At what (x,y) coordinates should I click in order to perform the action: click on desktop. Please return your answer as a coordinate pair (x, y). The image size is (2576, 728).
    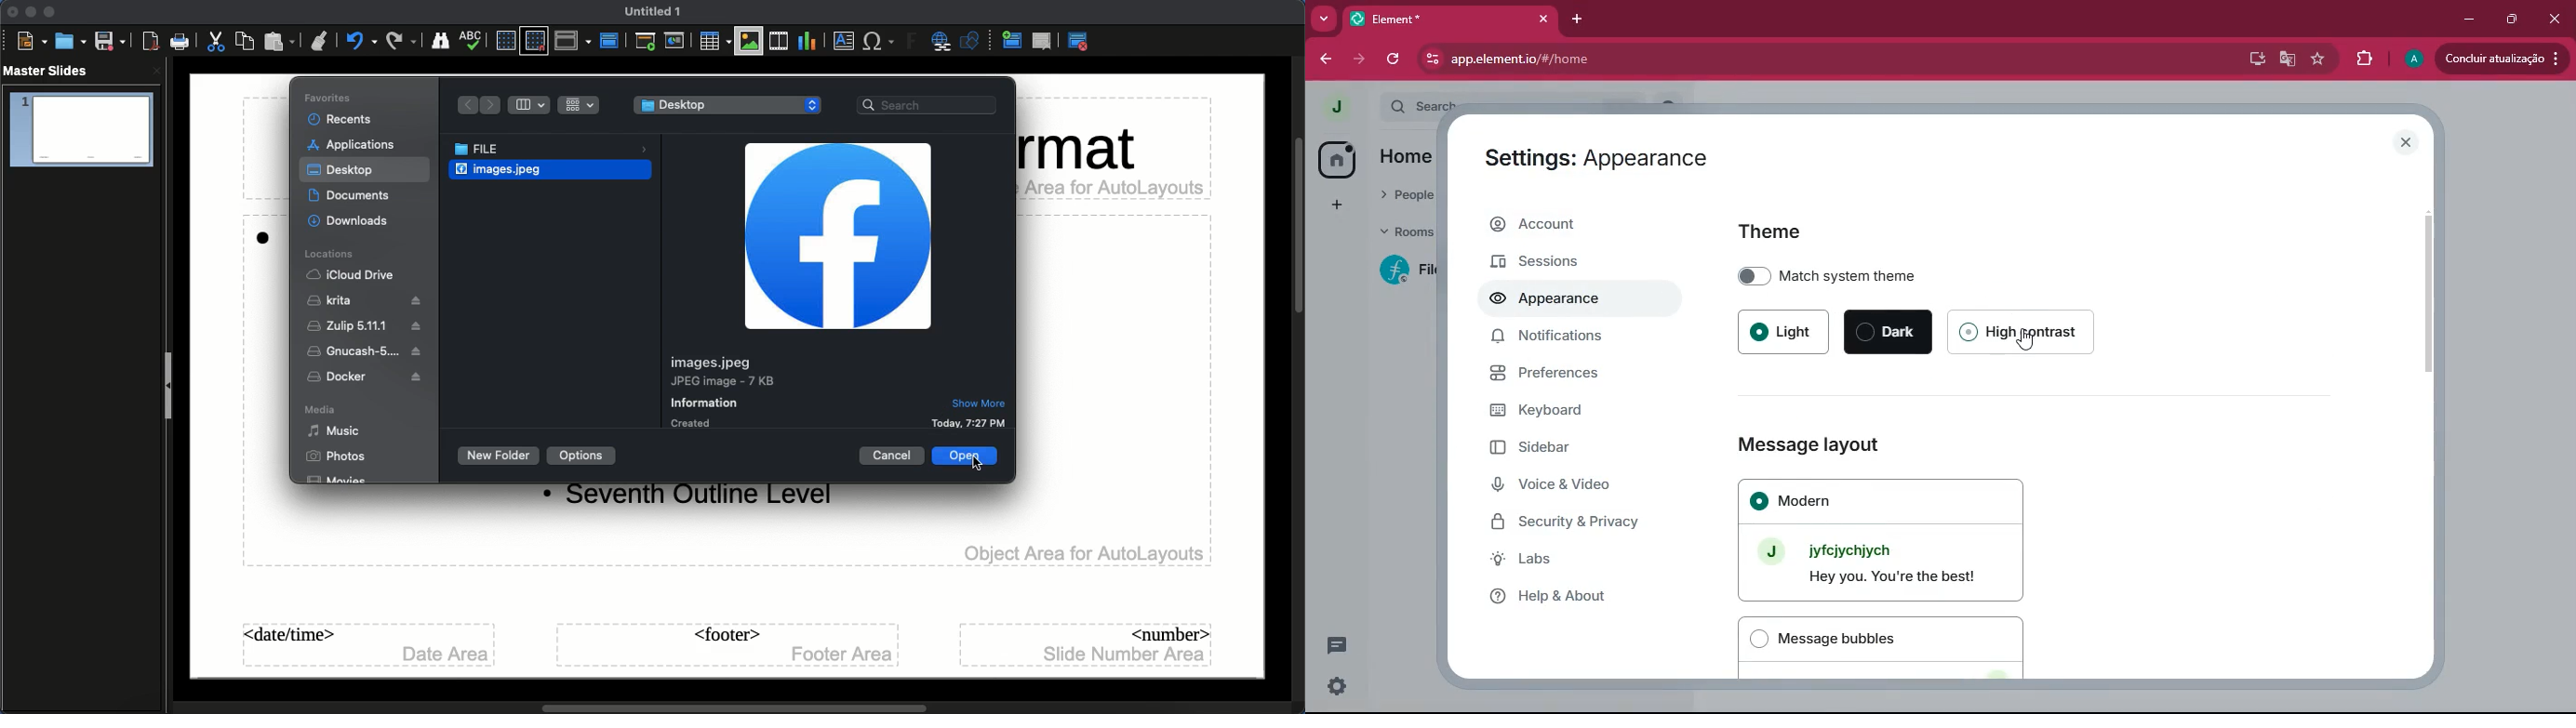
    Looking at the image, I should click on (2254, 60).